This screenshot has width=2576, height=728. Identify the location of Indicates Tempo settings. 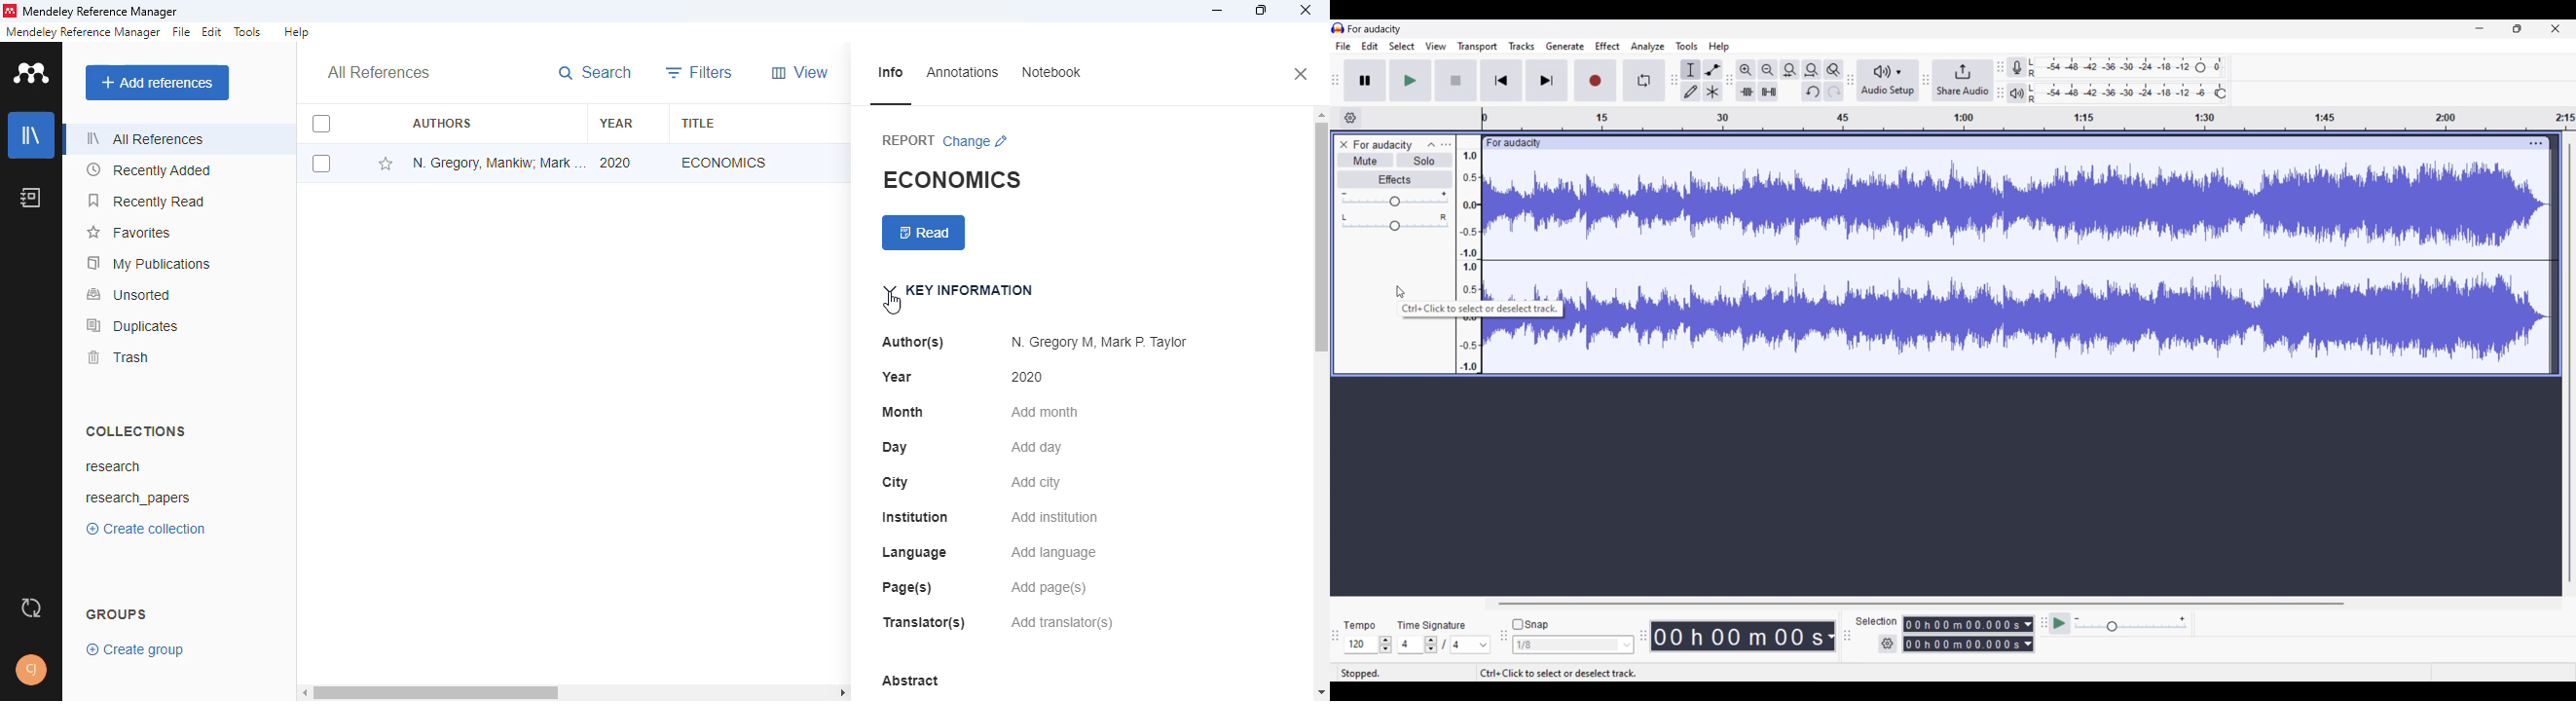
(1360, 626).